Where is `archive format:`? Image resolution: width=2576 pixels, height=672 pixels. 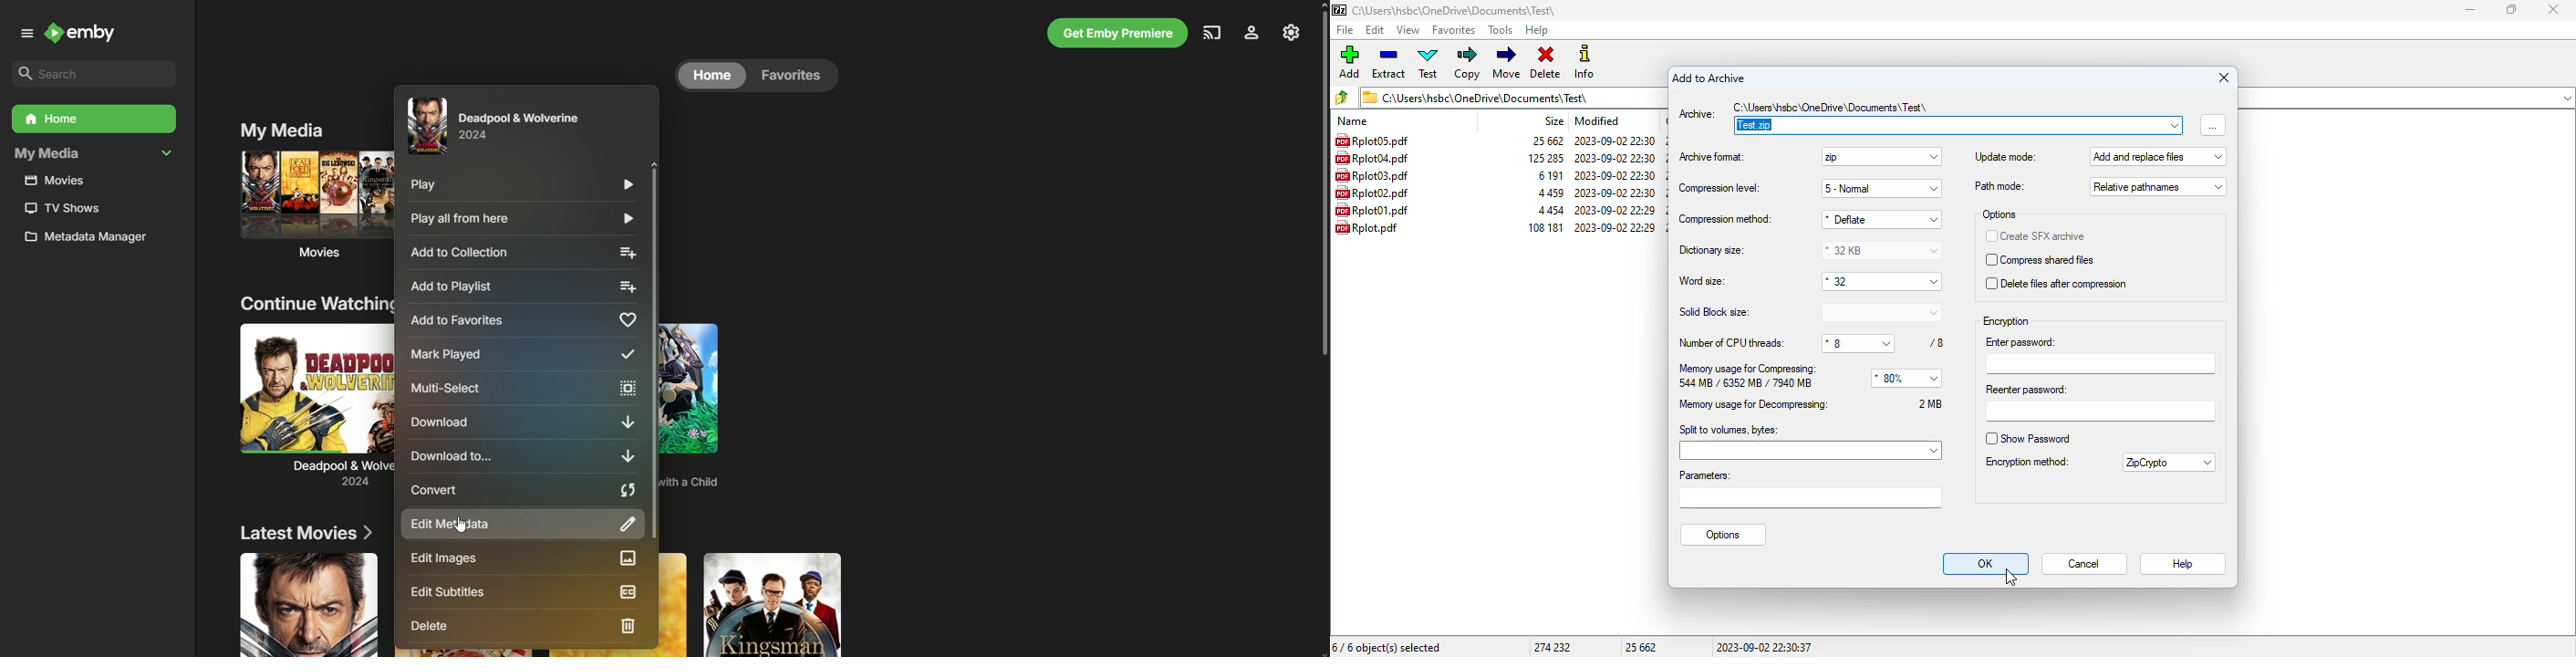 archive format: is located at coordinates (1712, 155).